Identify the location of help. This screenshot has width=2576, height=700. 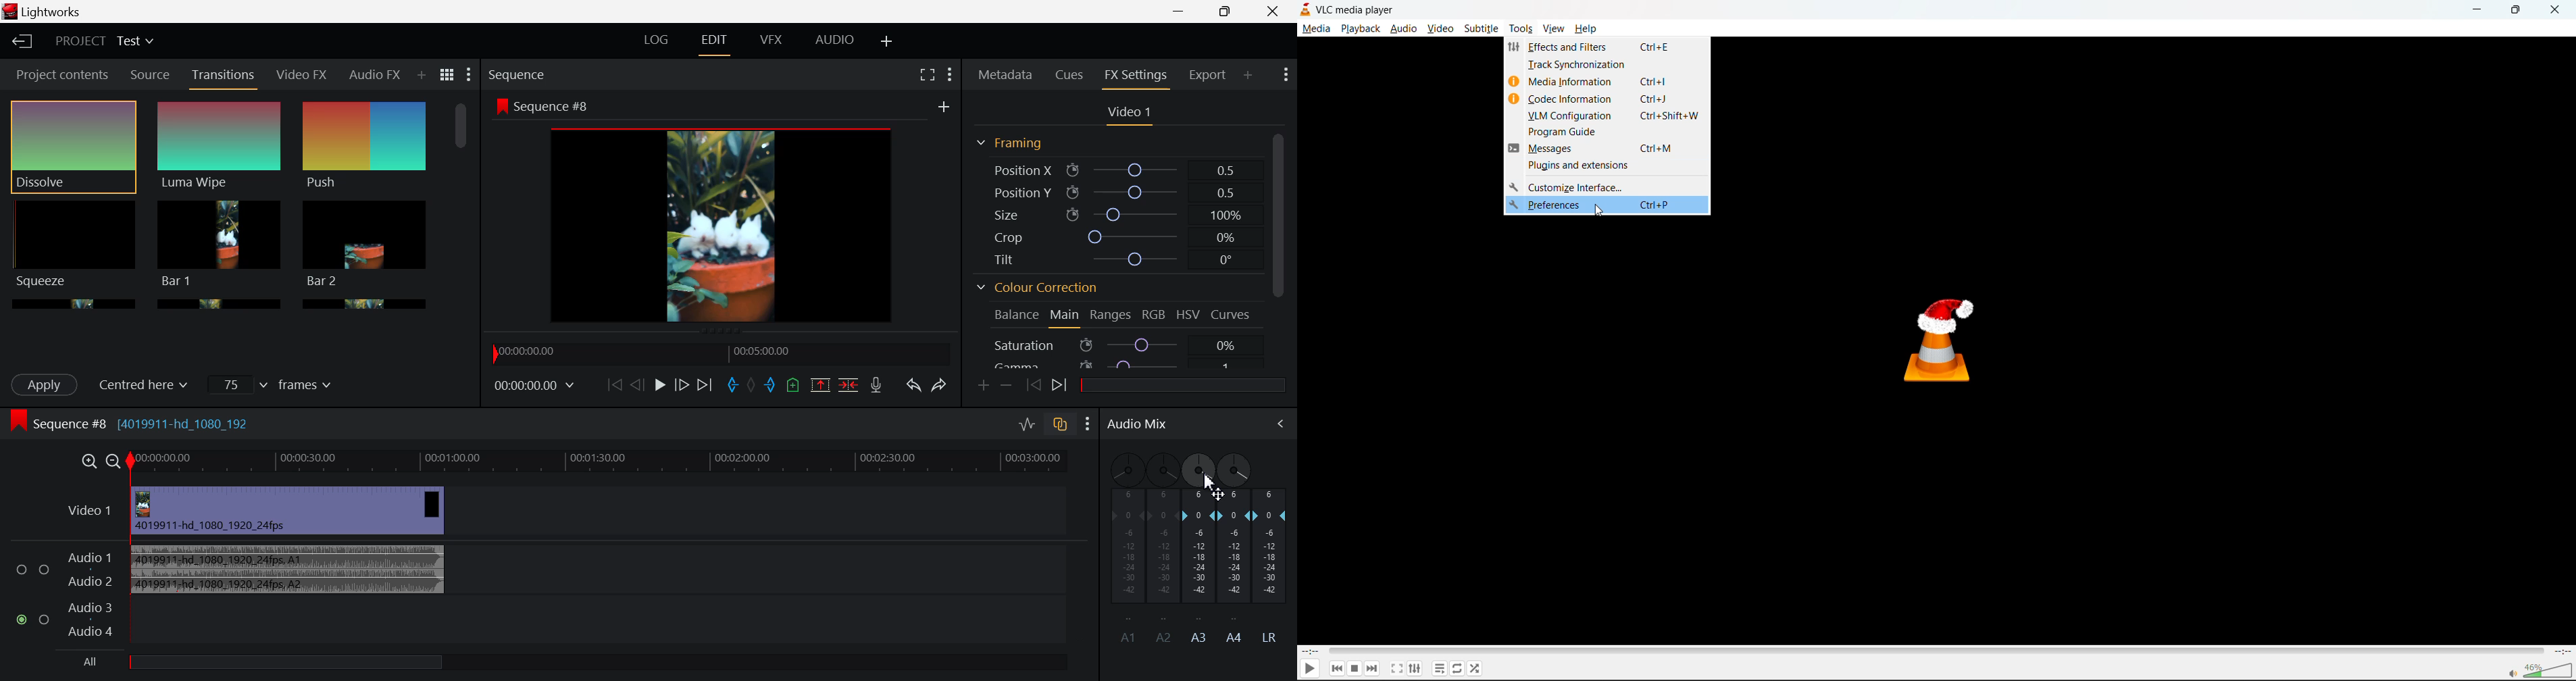
(1584, 29).